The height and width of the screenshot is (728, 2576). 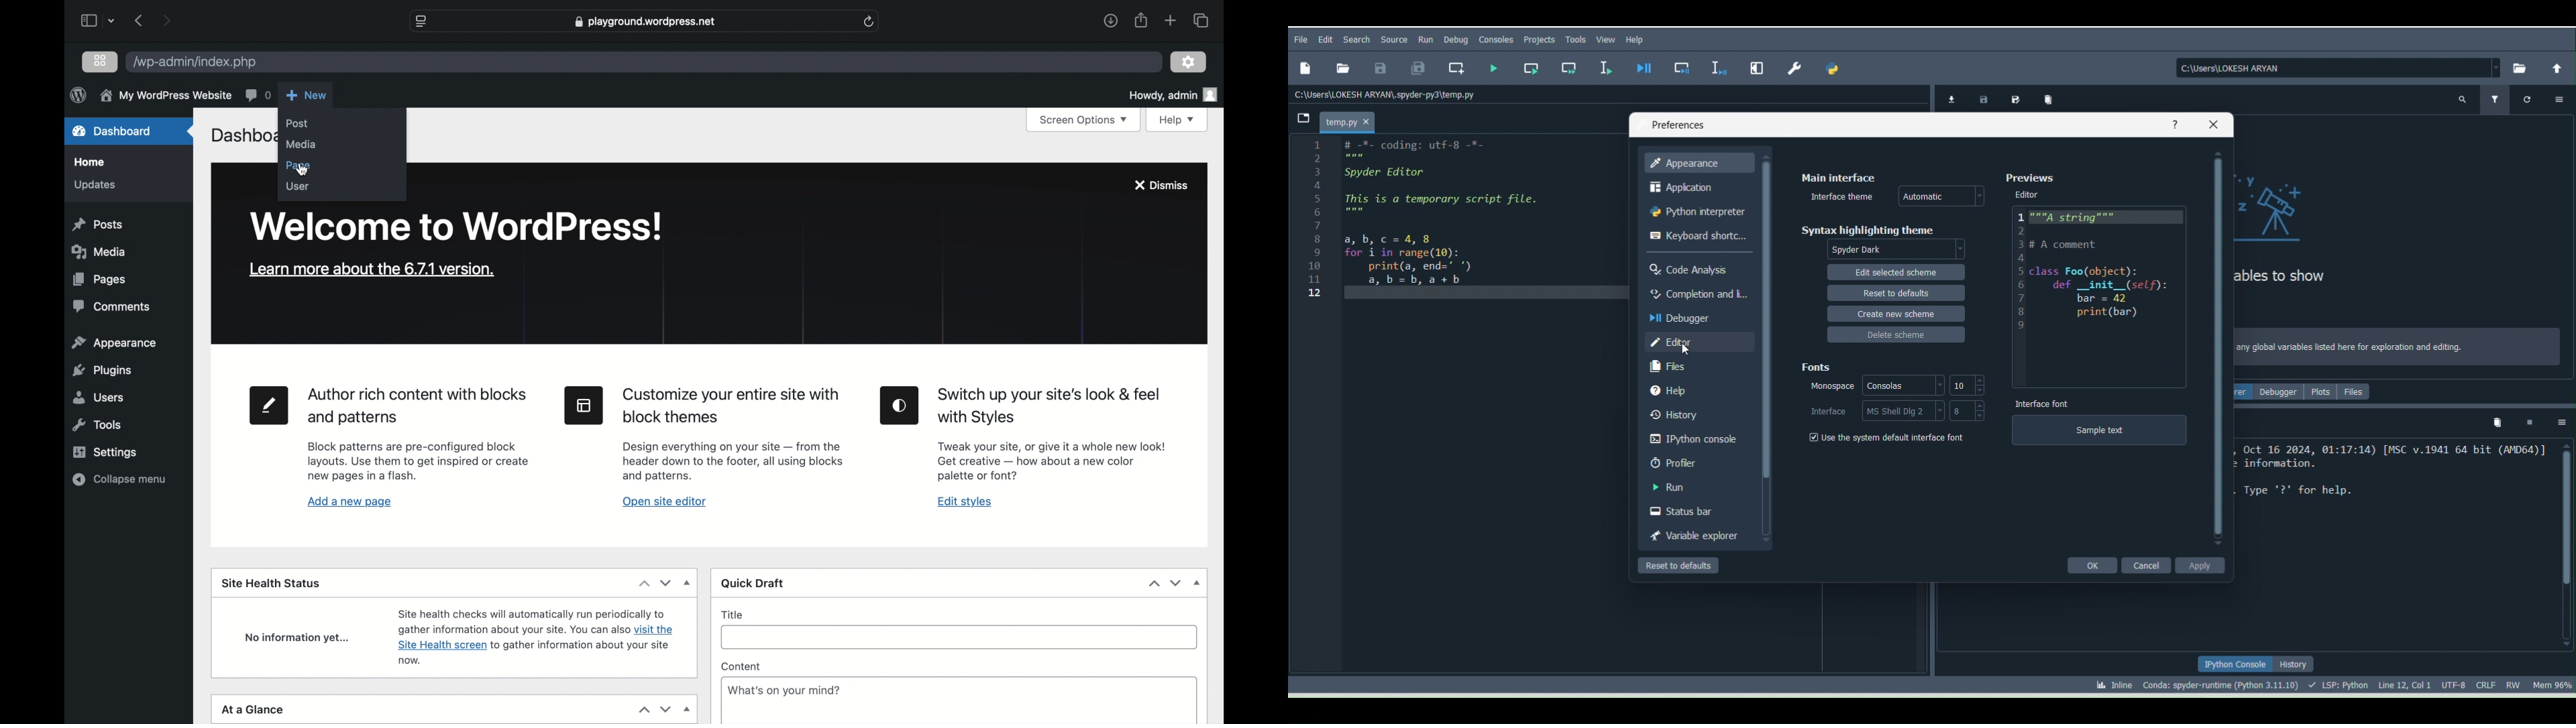 I want to click on Consoles, so click(x=1494, y=42).